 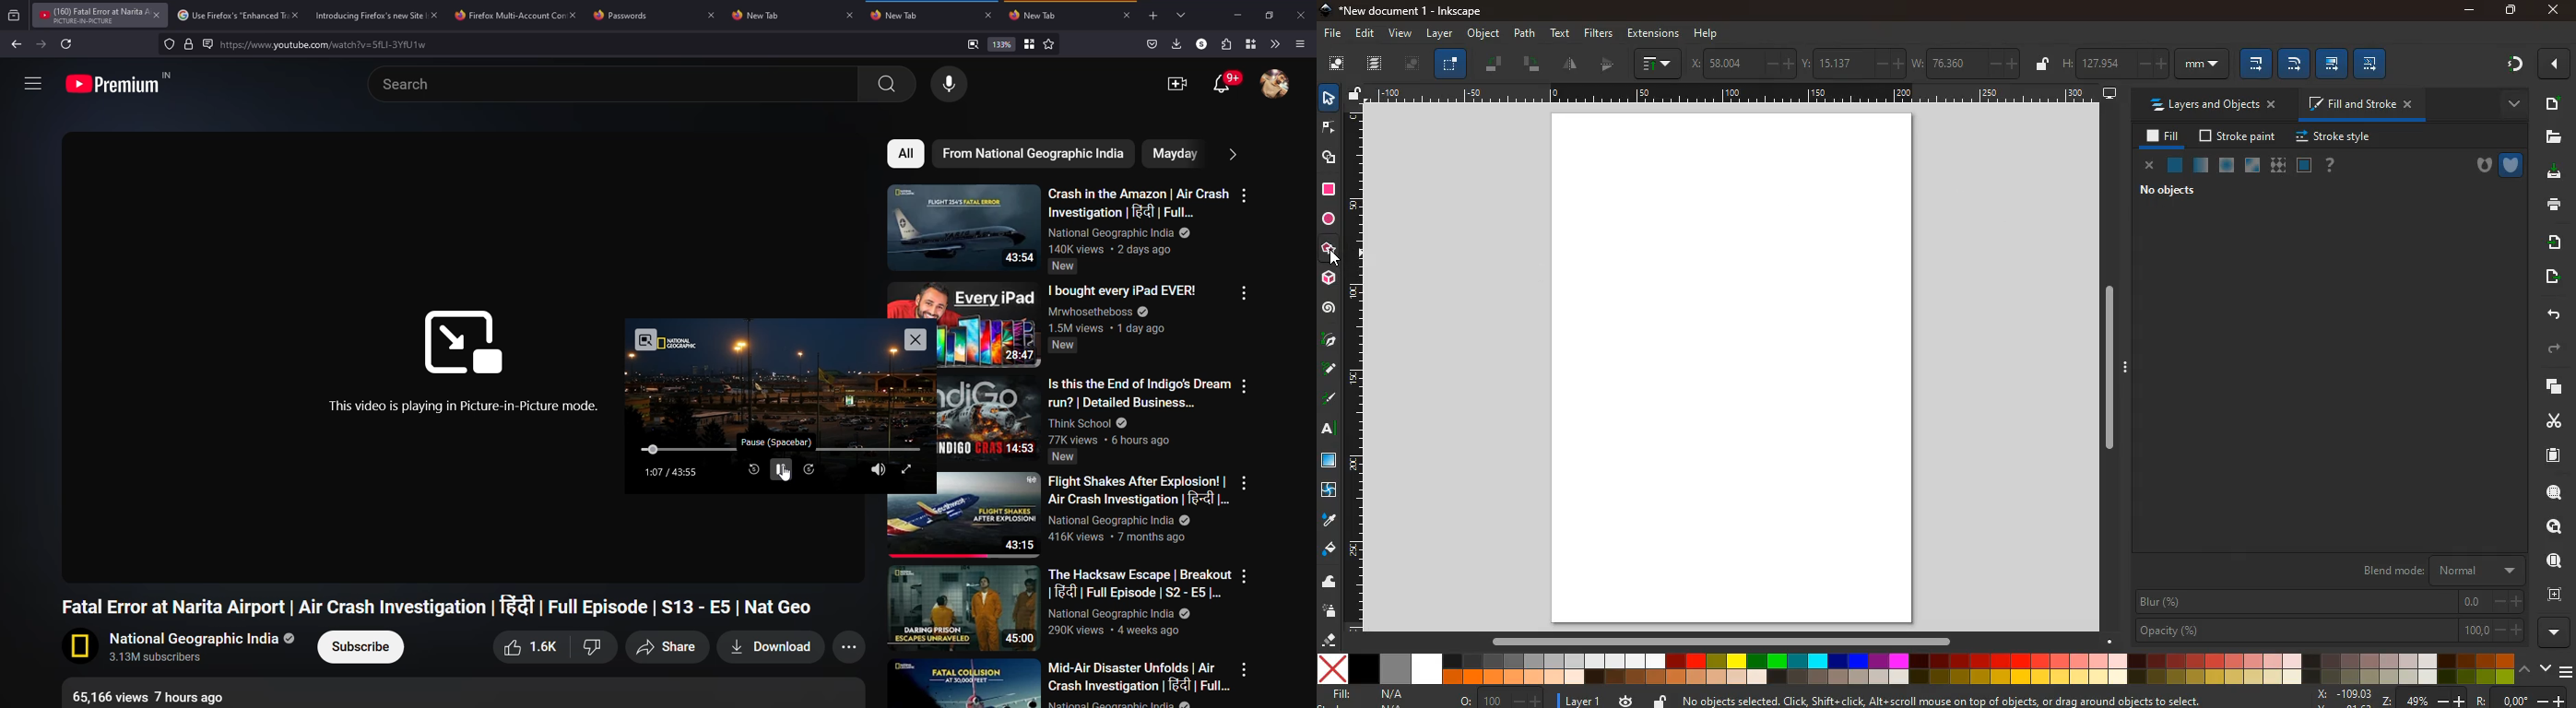 What do you see at coordinates (782, 469) in the screenshot?
I see `pause` at bounding box center [782, 469].